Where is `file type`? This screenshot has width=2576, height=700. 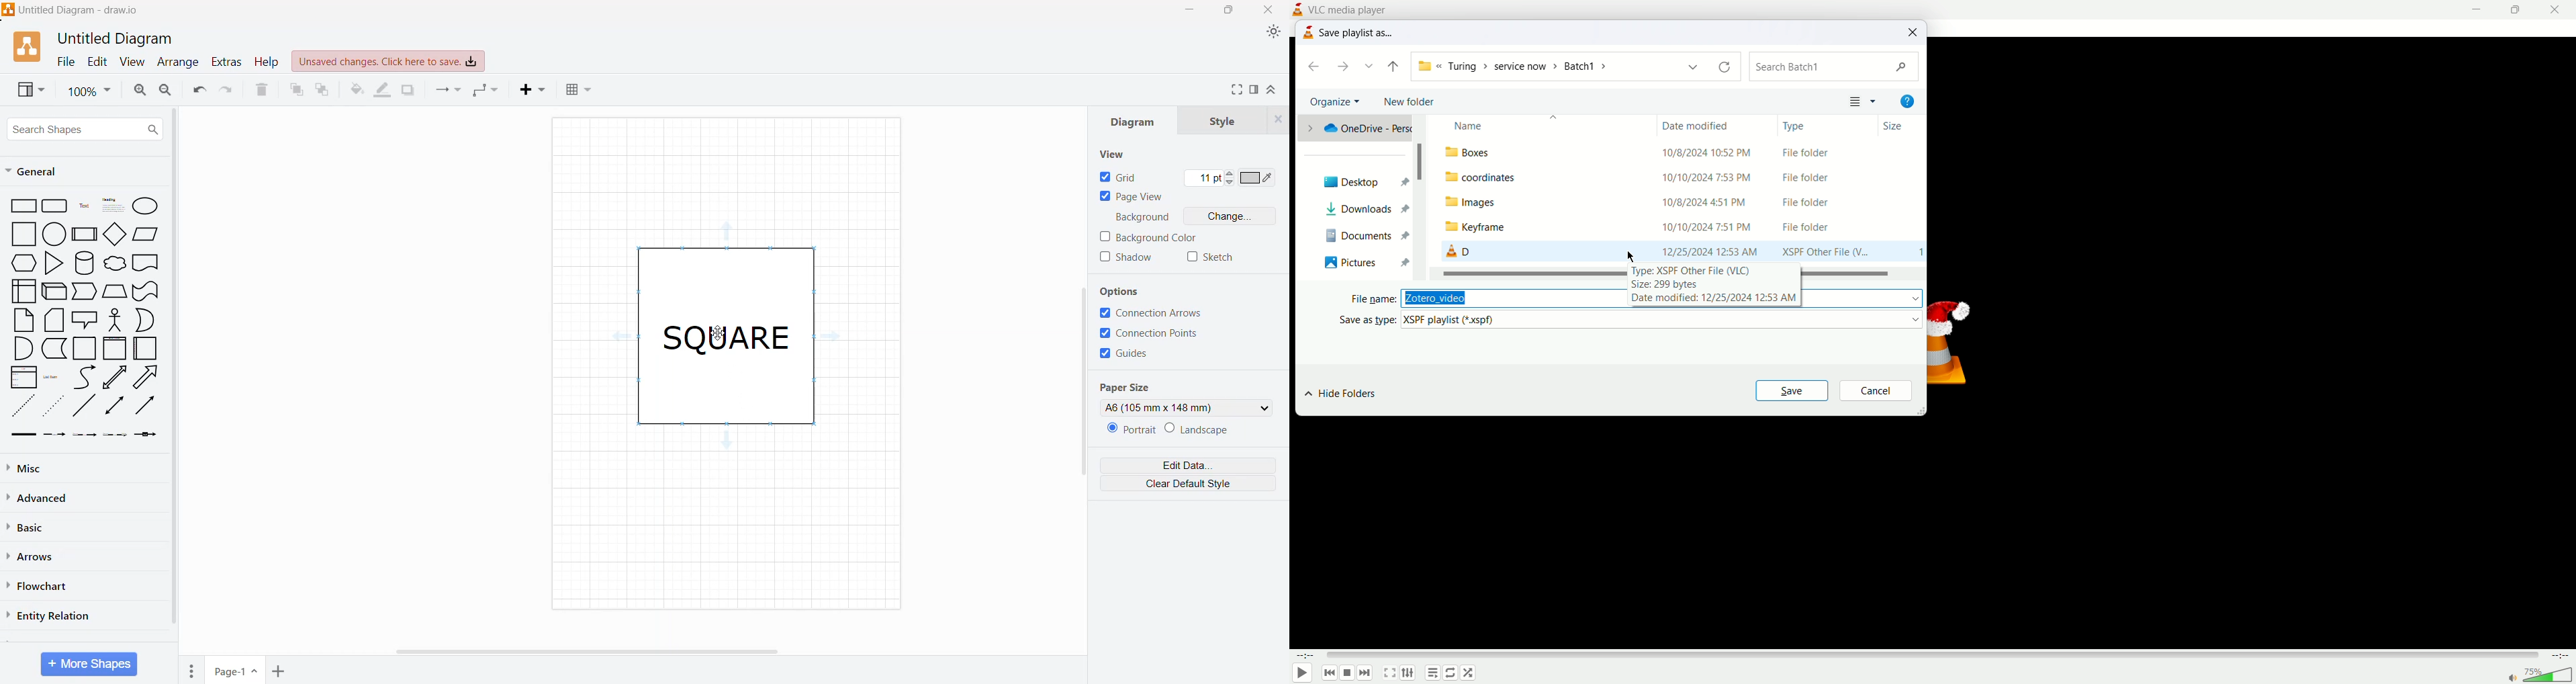 file type is located at coordinates (1663, 319).